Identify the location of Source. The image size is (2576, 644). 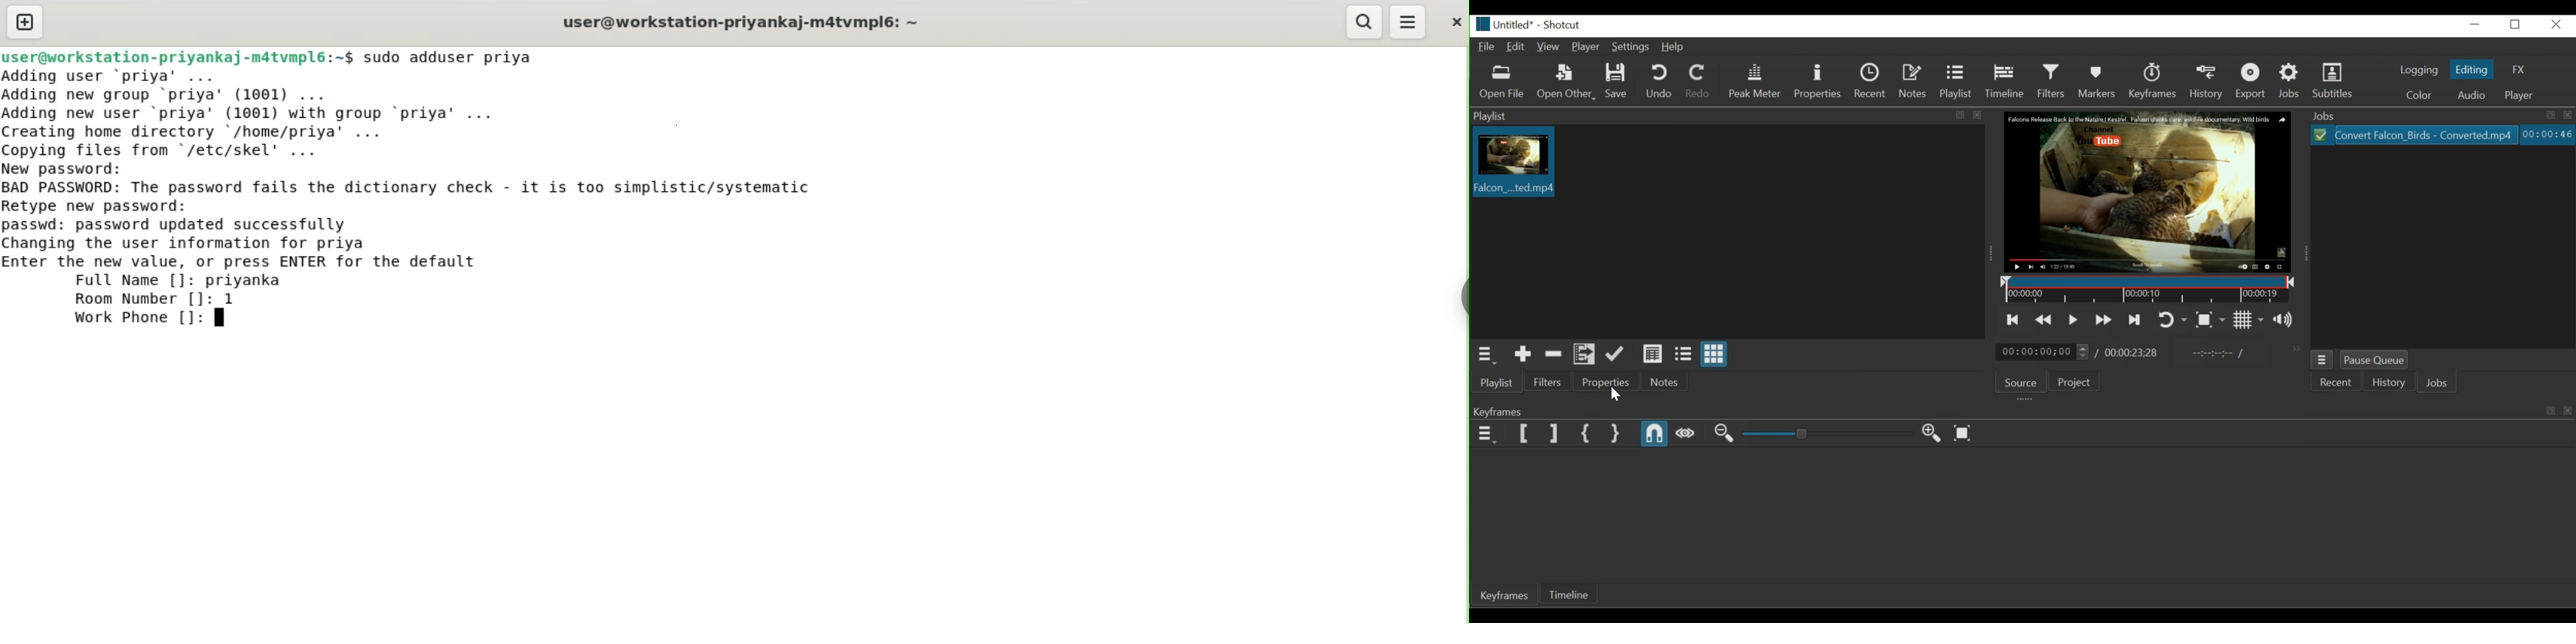
(2022, 383).